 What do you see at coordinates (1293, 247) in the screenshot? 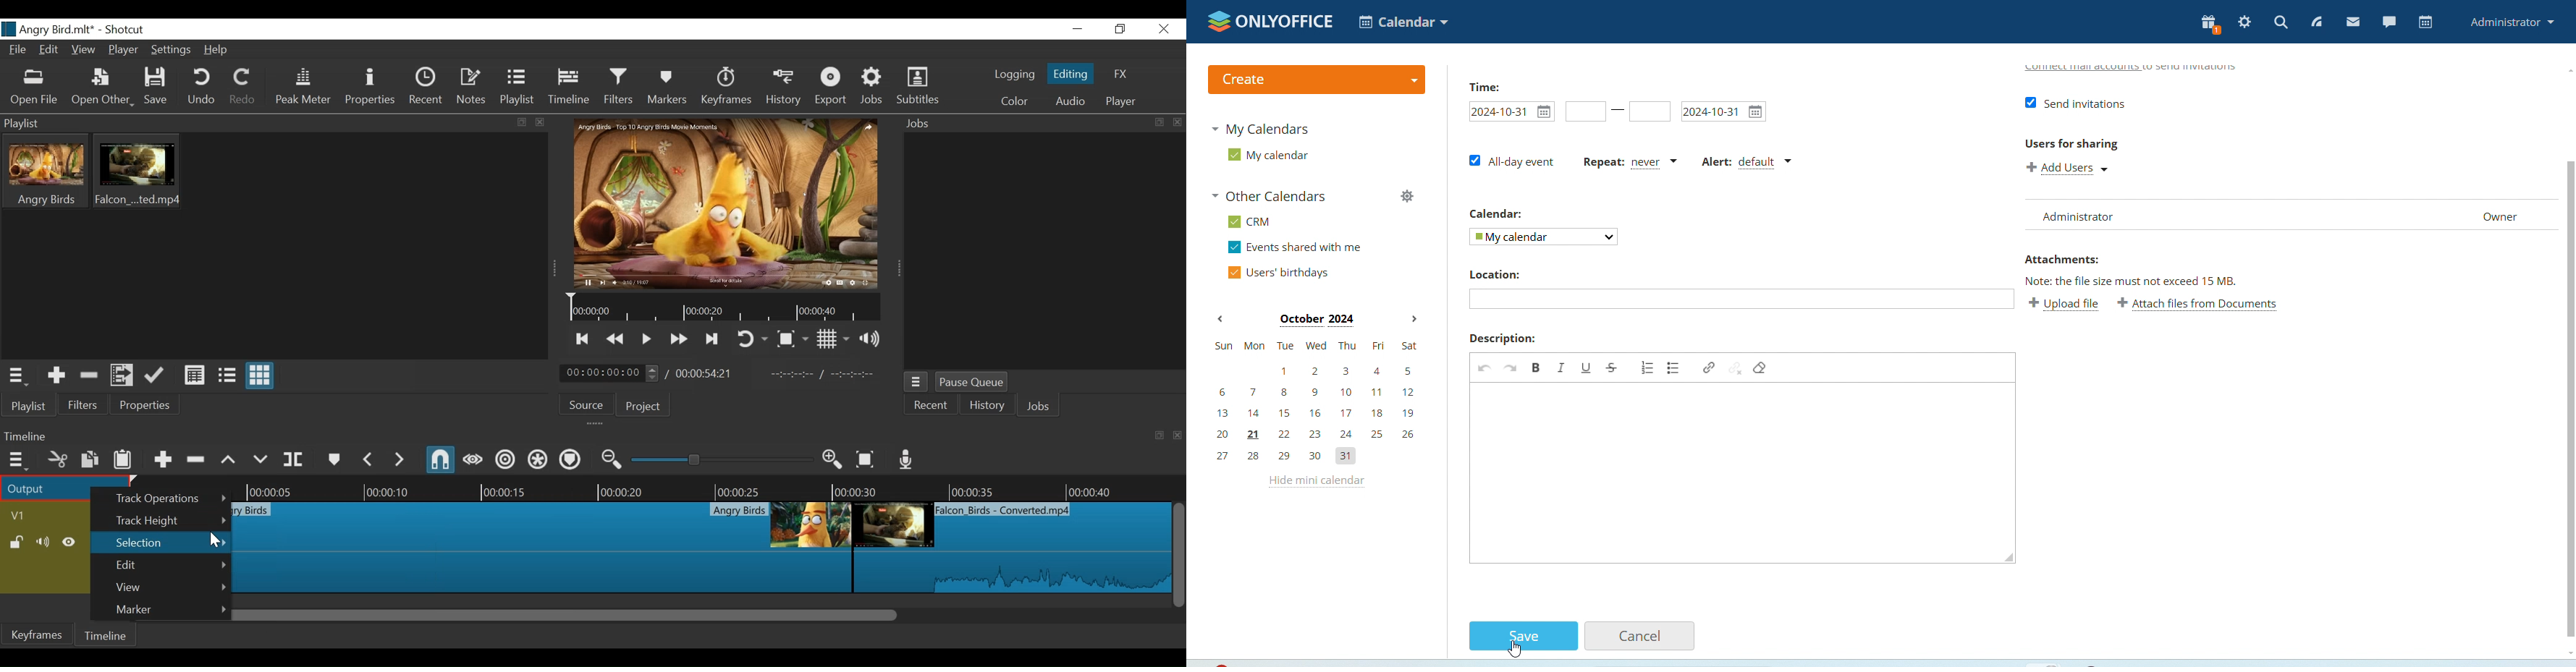
I see `events shared with me` at bounding box center [1293, 247].